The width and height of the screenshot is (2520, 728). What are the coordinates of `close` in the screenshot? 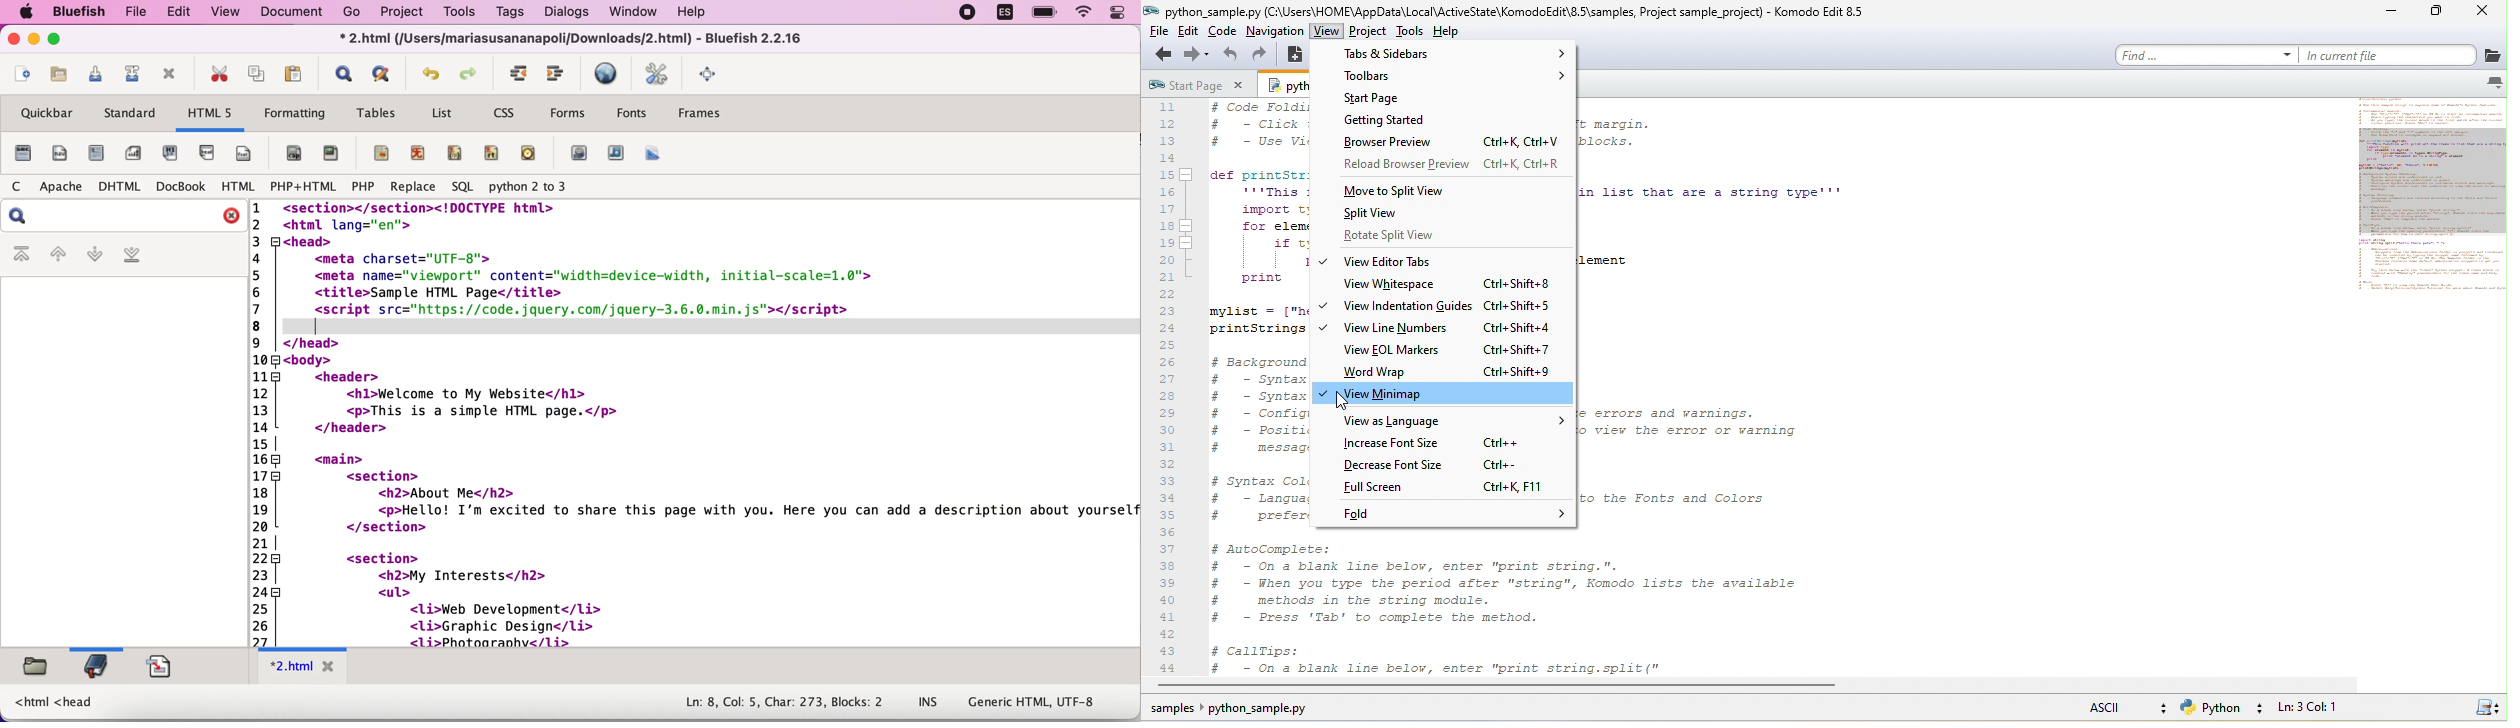 It's located at (13, 40).